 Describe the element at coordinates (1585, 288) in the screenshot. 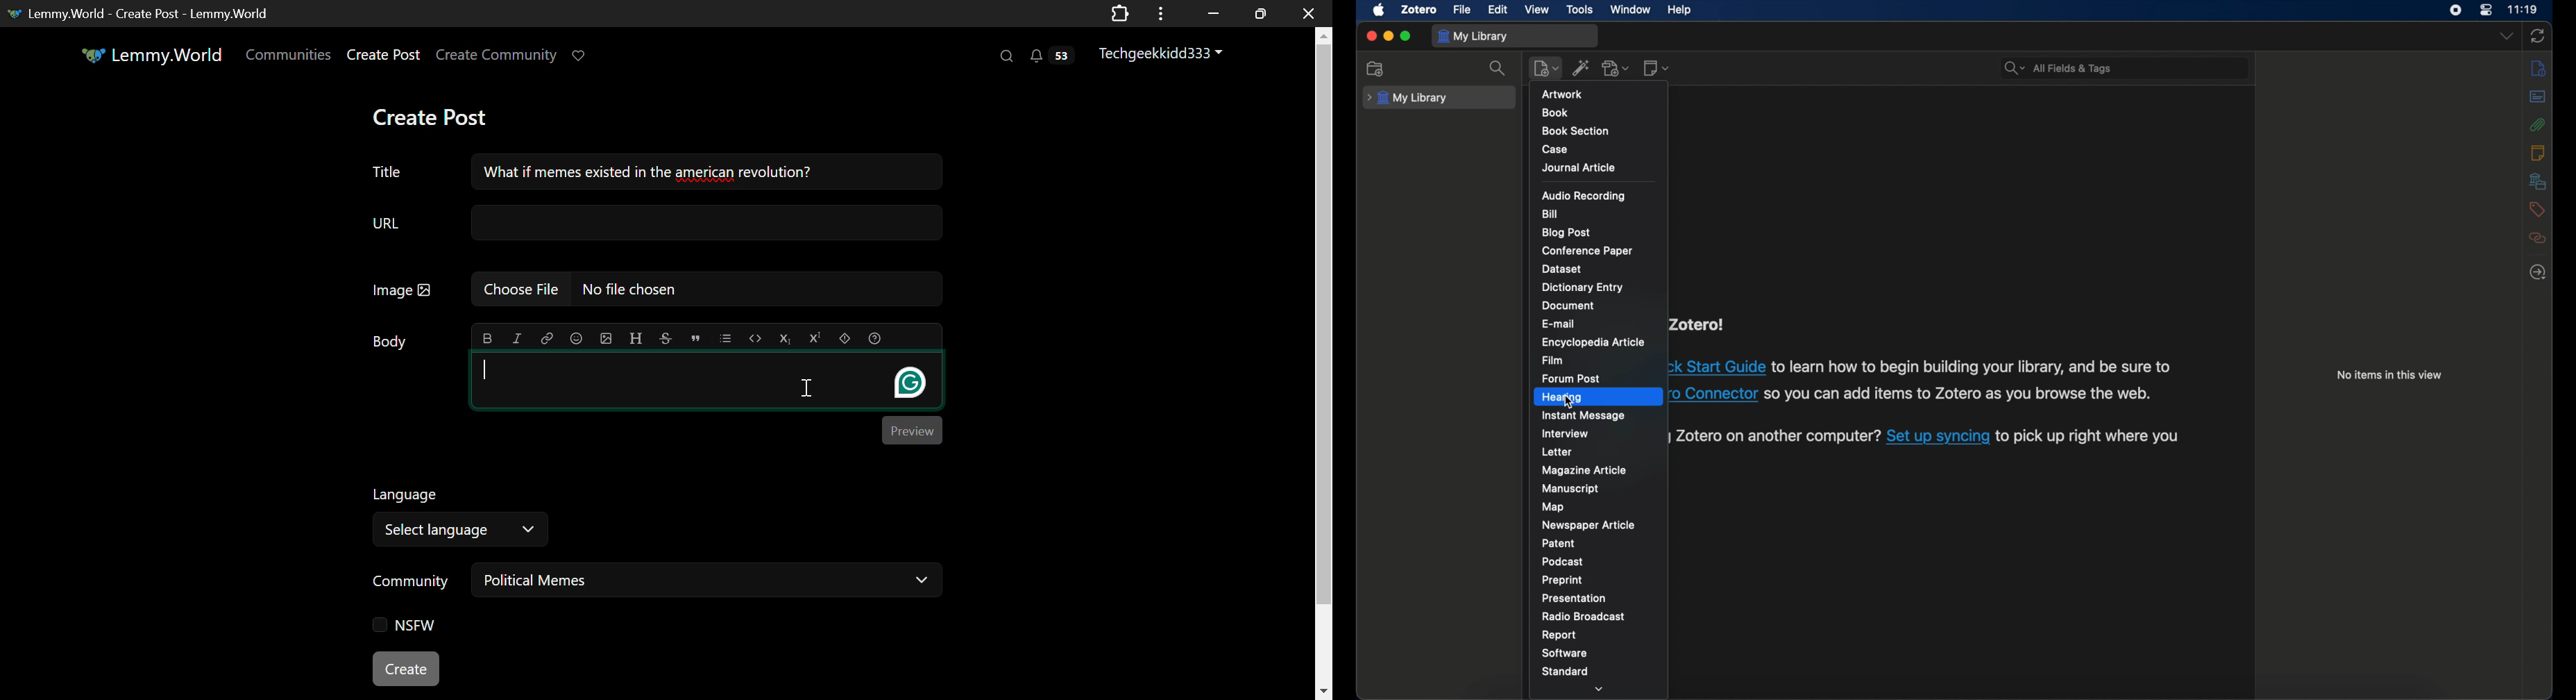

I see `dictionary entry` at that location.